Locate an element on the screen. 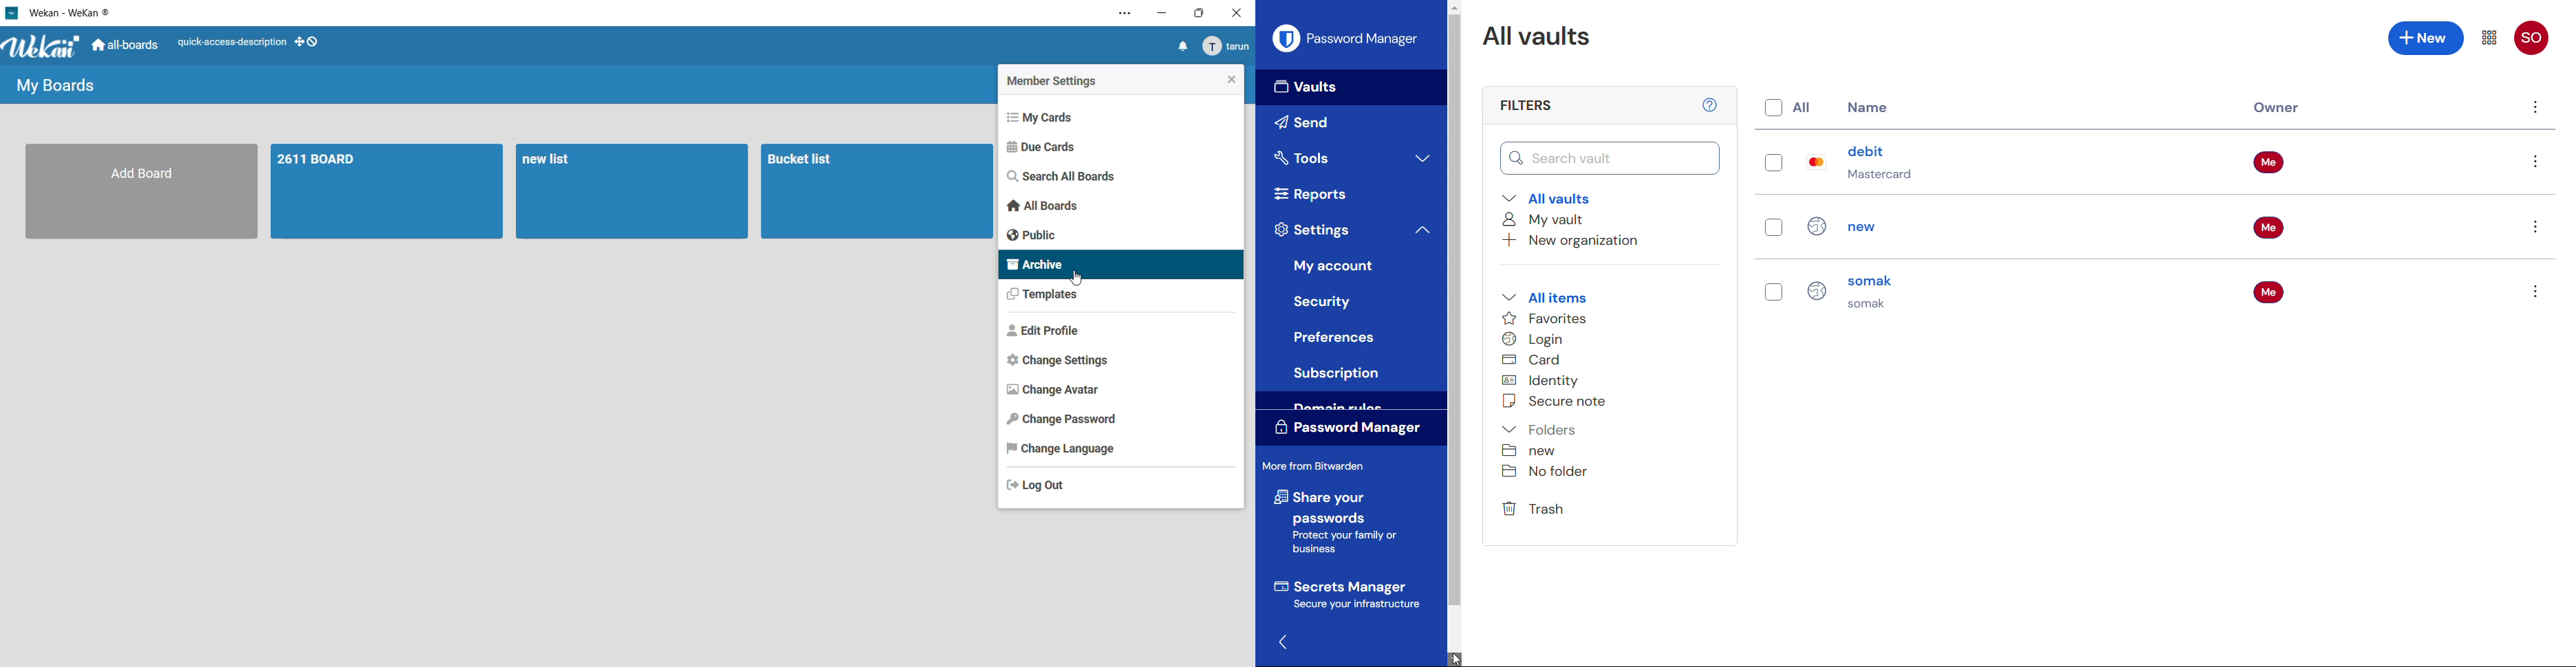 The image size is (2576, 672). Tools  is located at coordinates (1329, 157).